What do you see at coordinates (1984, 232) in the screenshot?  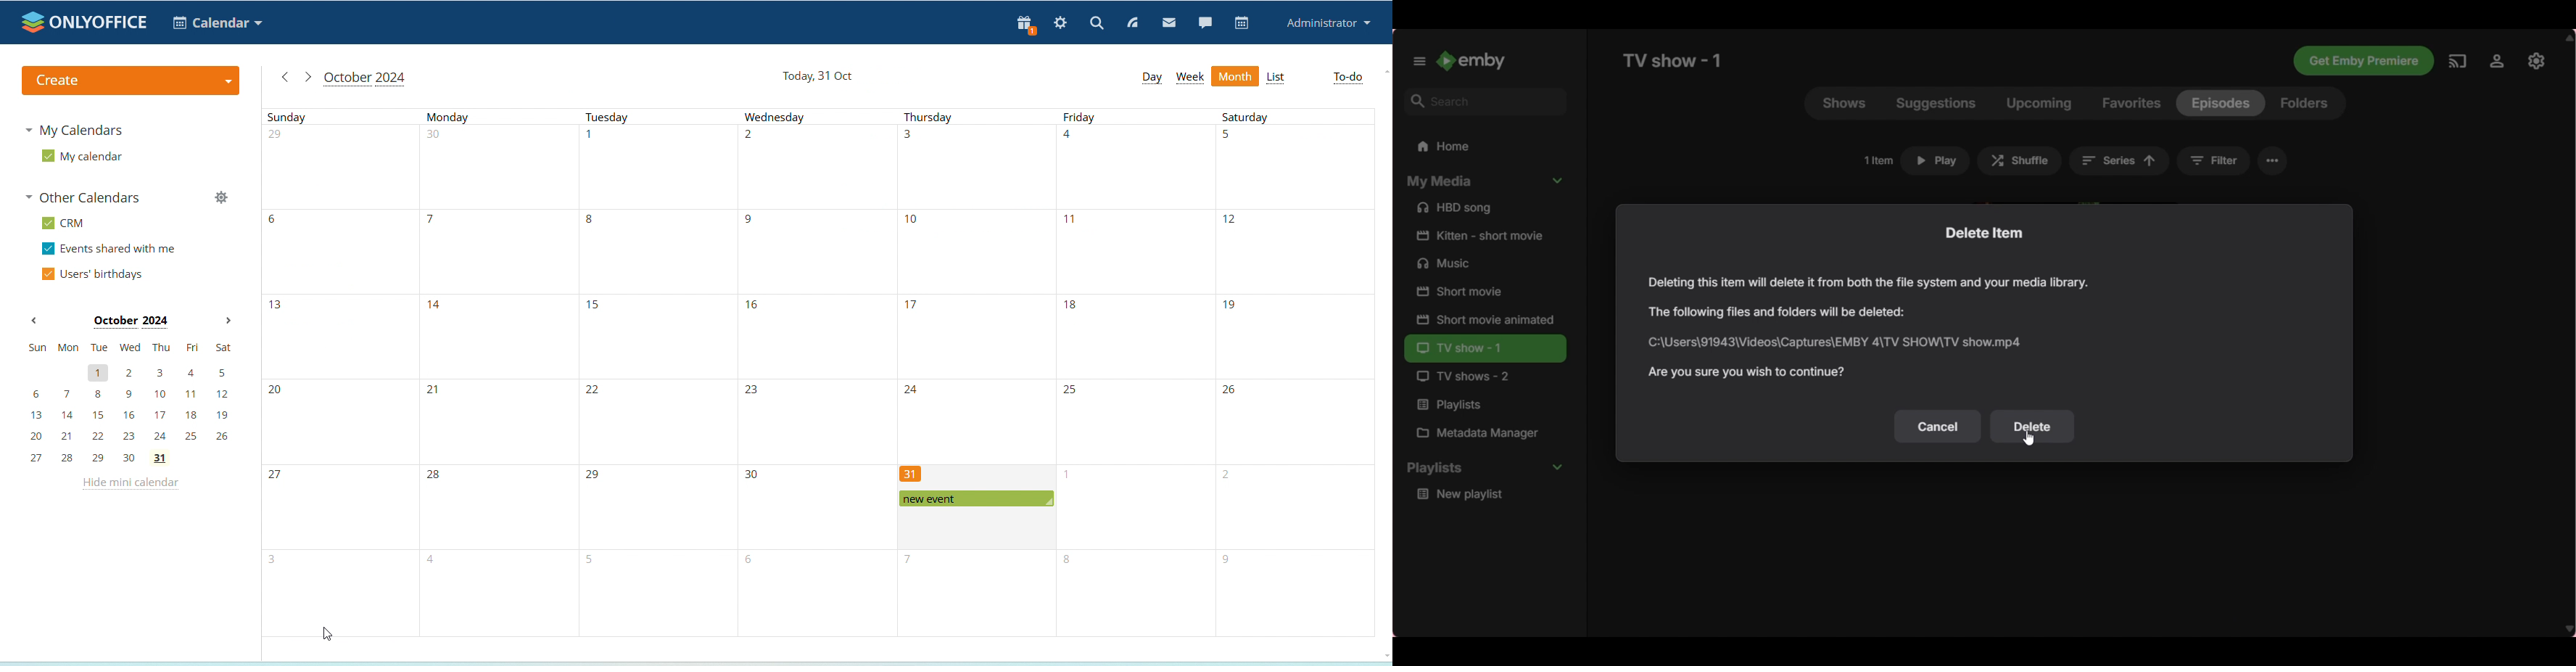 I see `Title of current window` at bounding box center [1984, 232].